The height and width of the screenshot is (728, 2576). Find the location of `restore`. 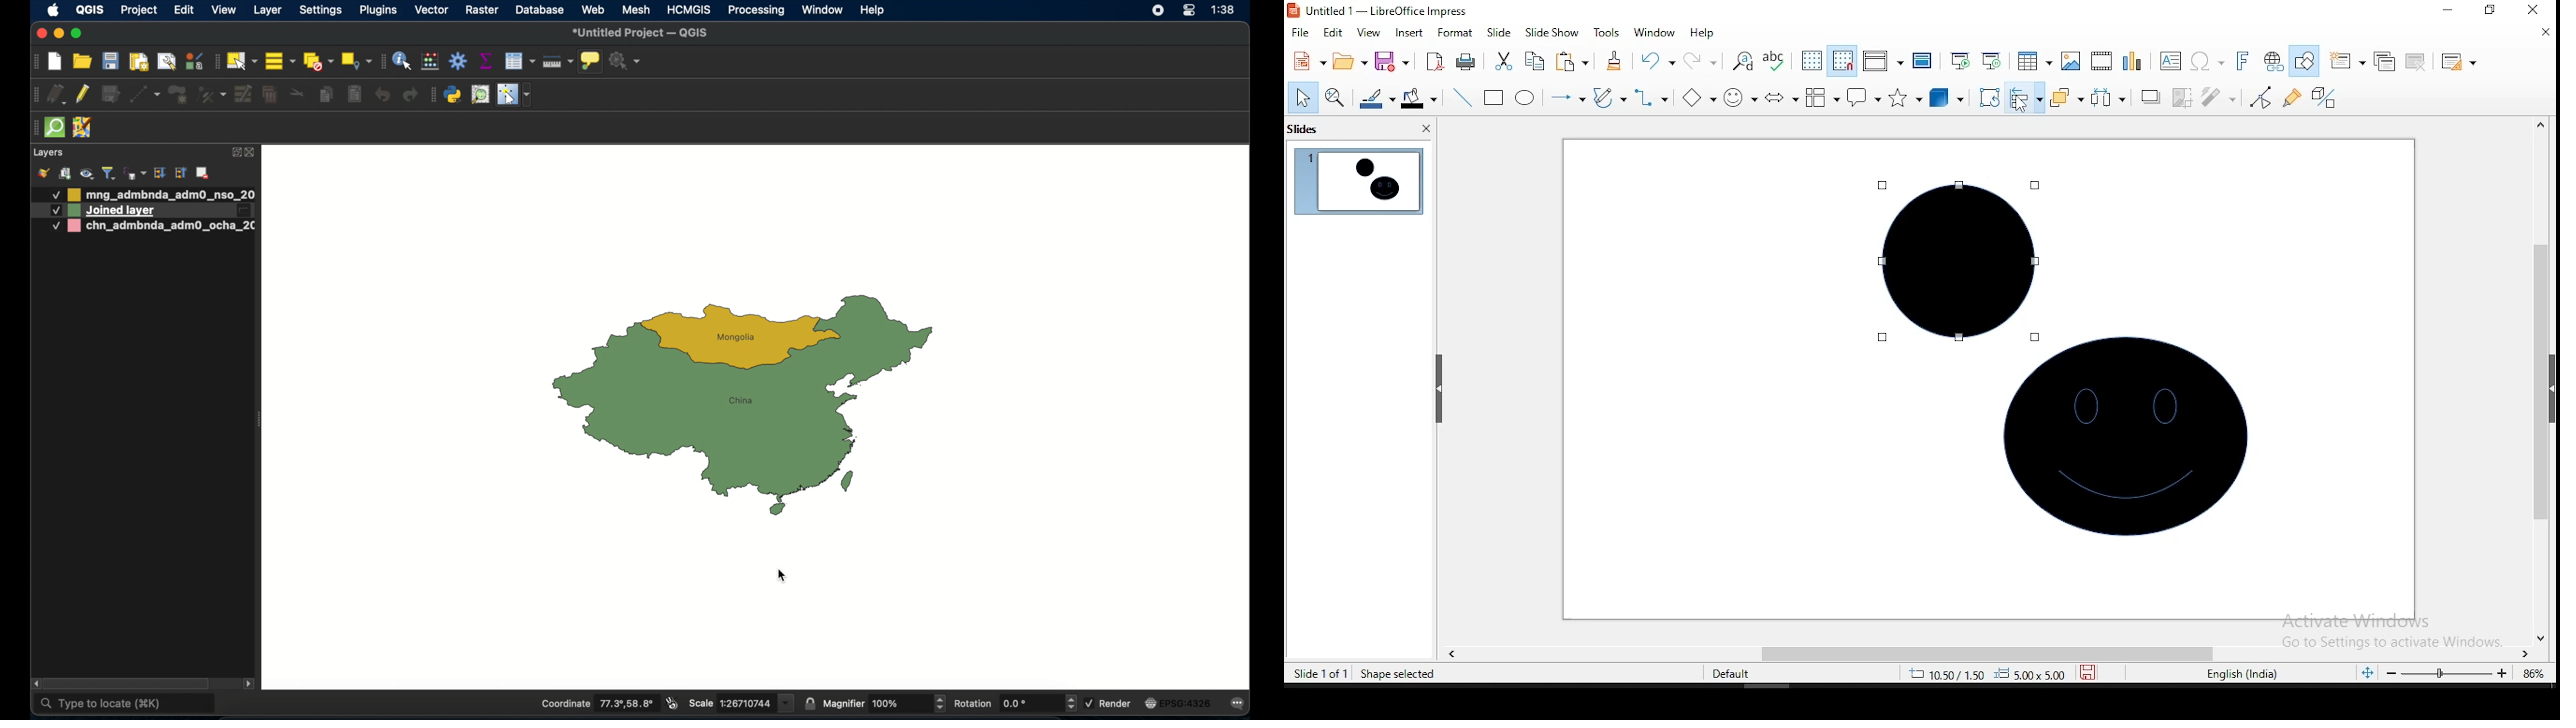

restore is located at coordinates (2489, 12).